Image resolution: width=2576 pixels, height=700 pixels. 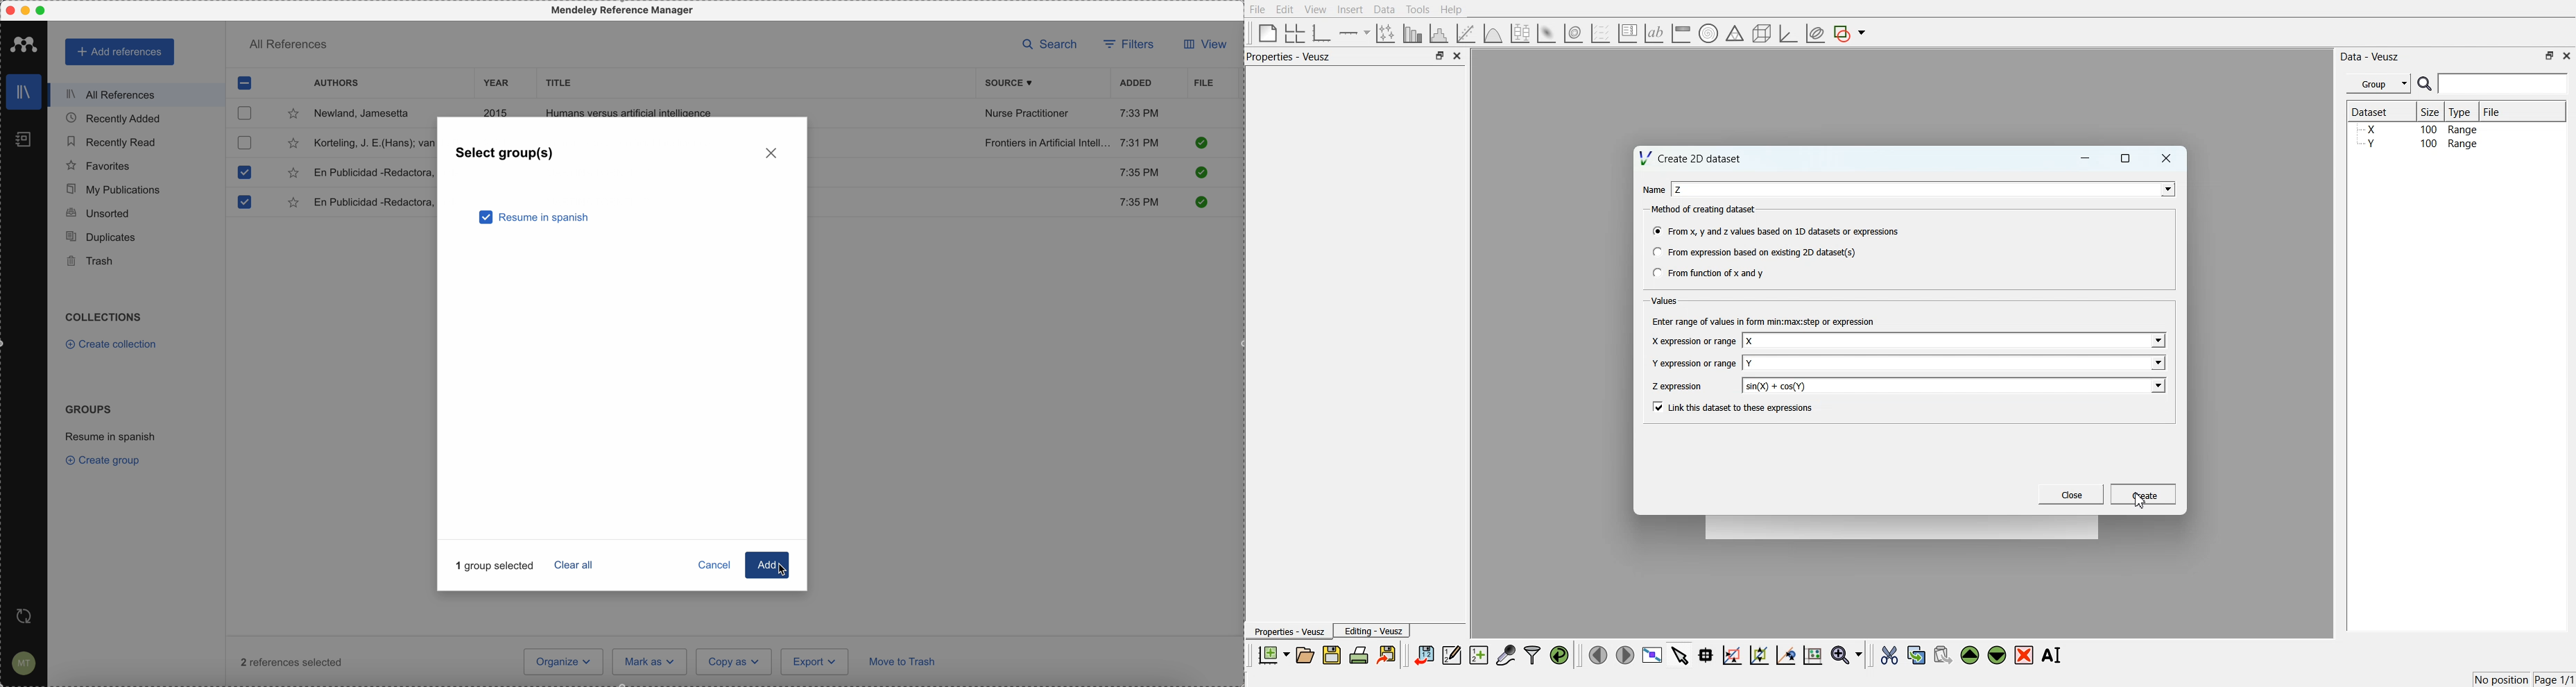 What do you see at coordinates (1053, 45) in the screenshot?
I see `search` at bounding box center [1053, 45].